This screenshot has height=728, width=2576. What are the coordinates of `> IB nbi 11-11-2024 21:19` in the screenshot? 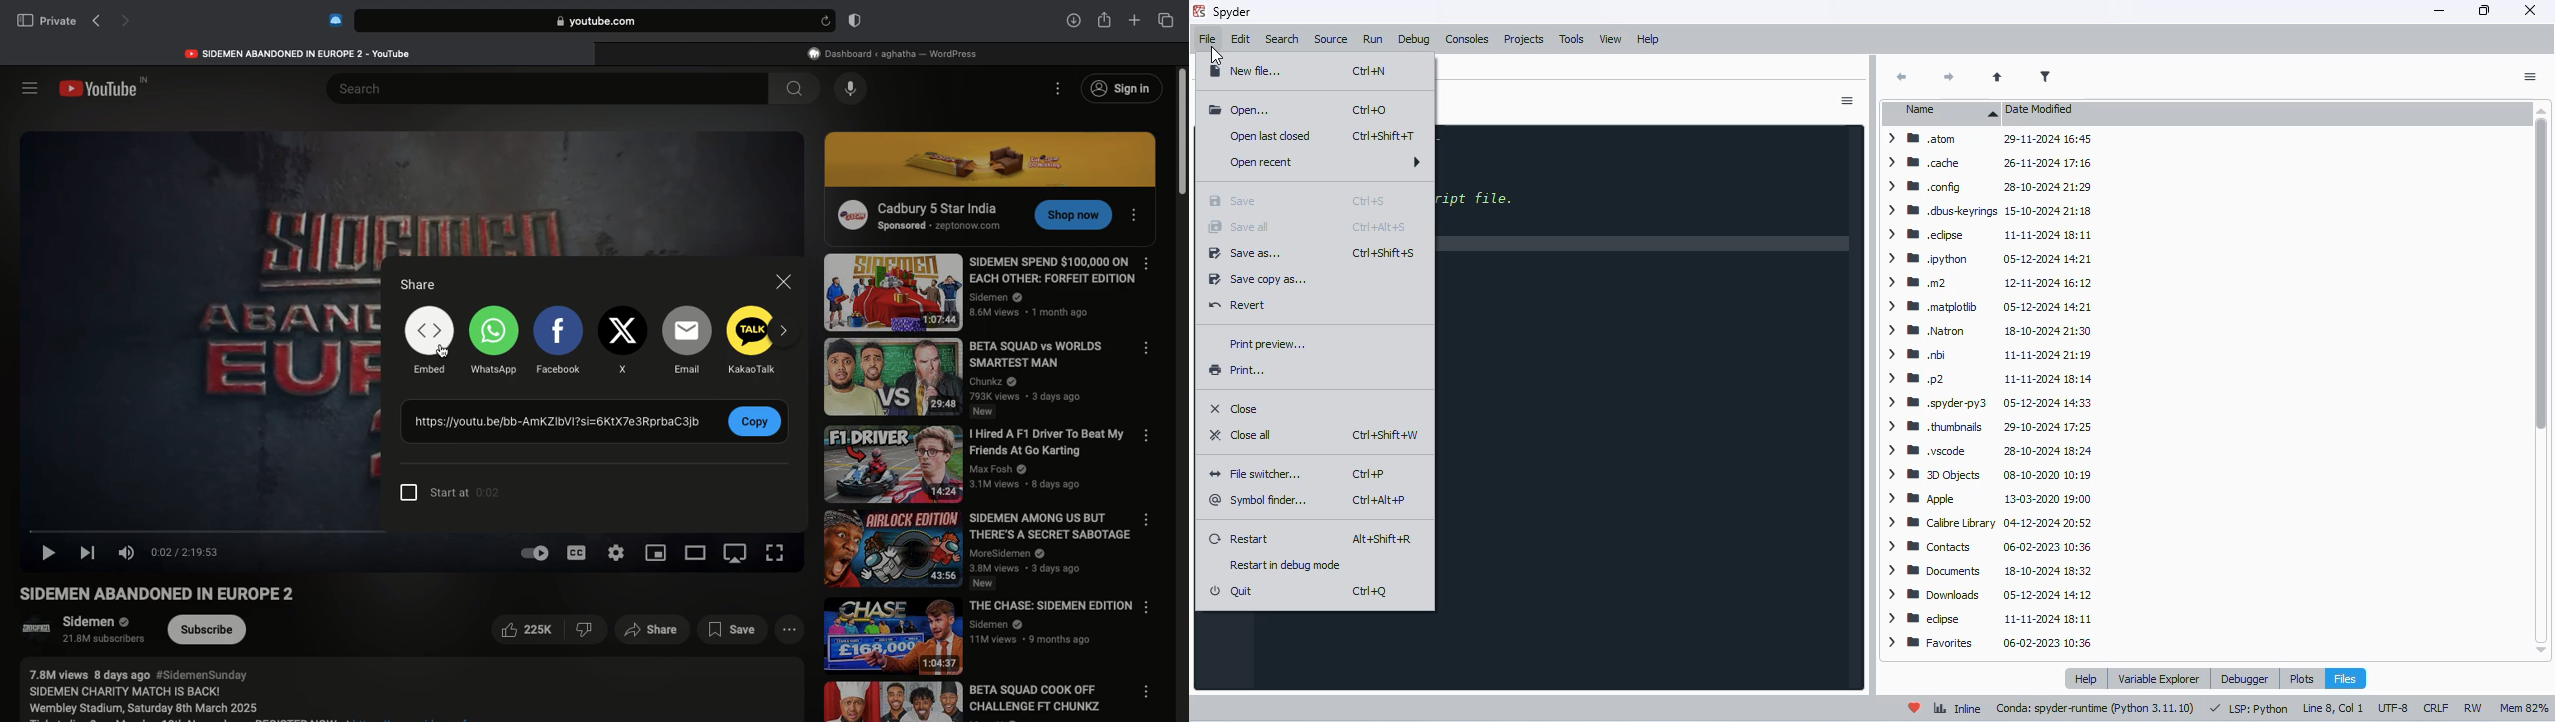 It's located at (1986, 356).